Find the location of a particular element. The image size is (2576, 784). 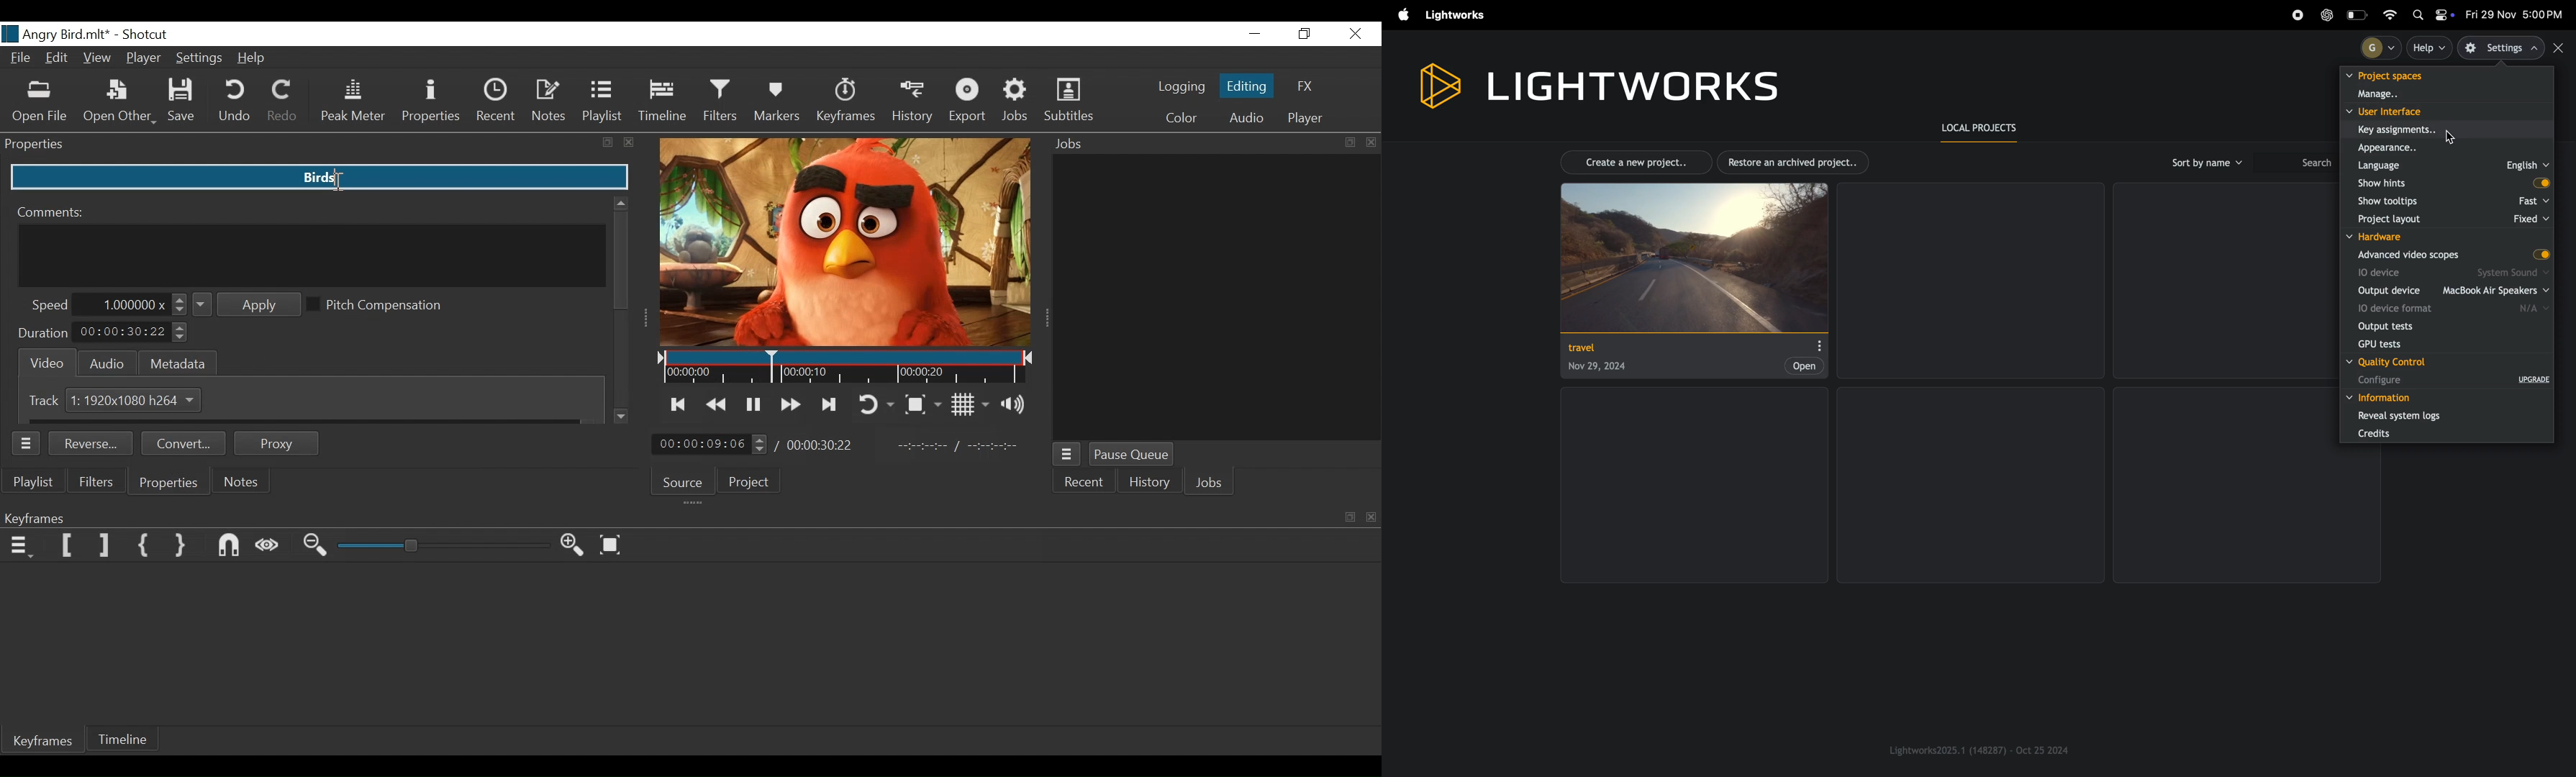

local prroject is located at coordinates (1987, 129).